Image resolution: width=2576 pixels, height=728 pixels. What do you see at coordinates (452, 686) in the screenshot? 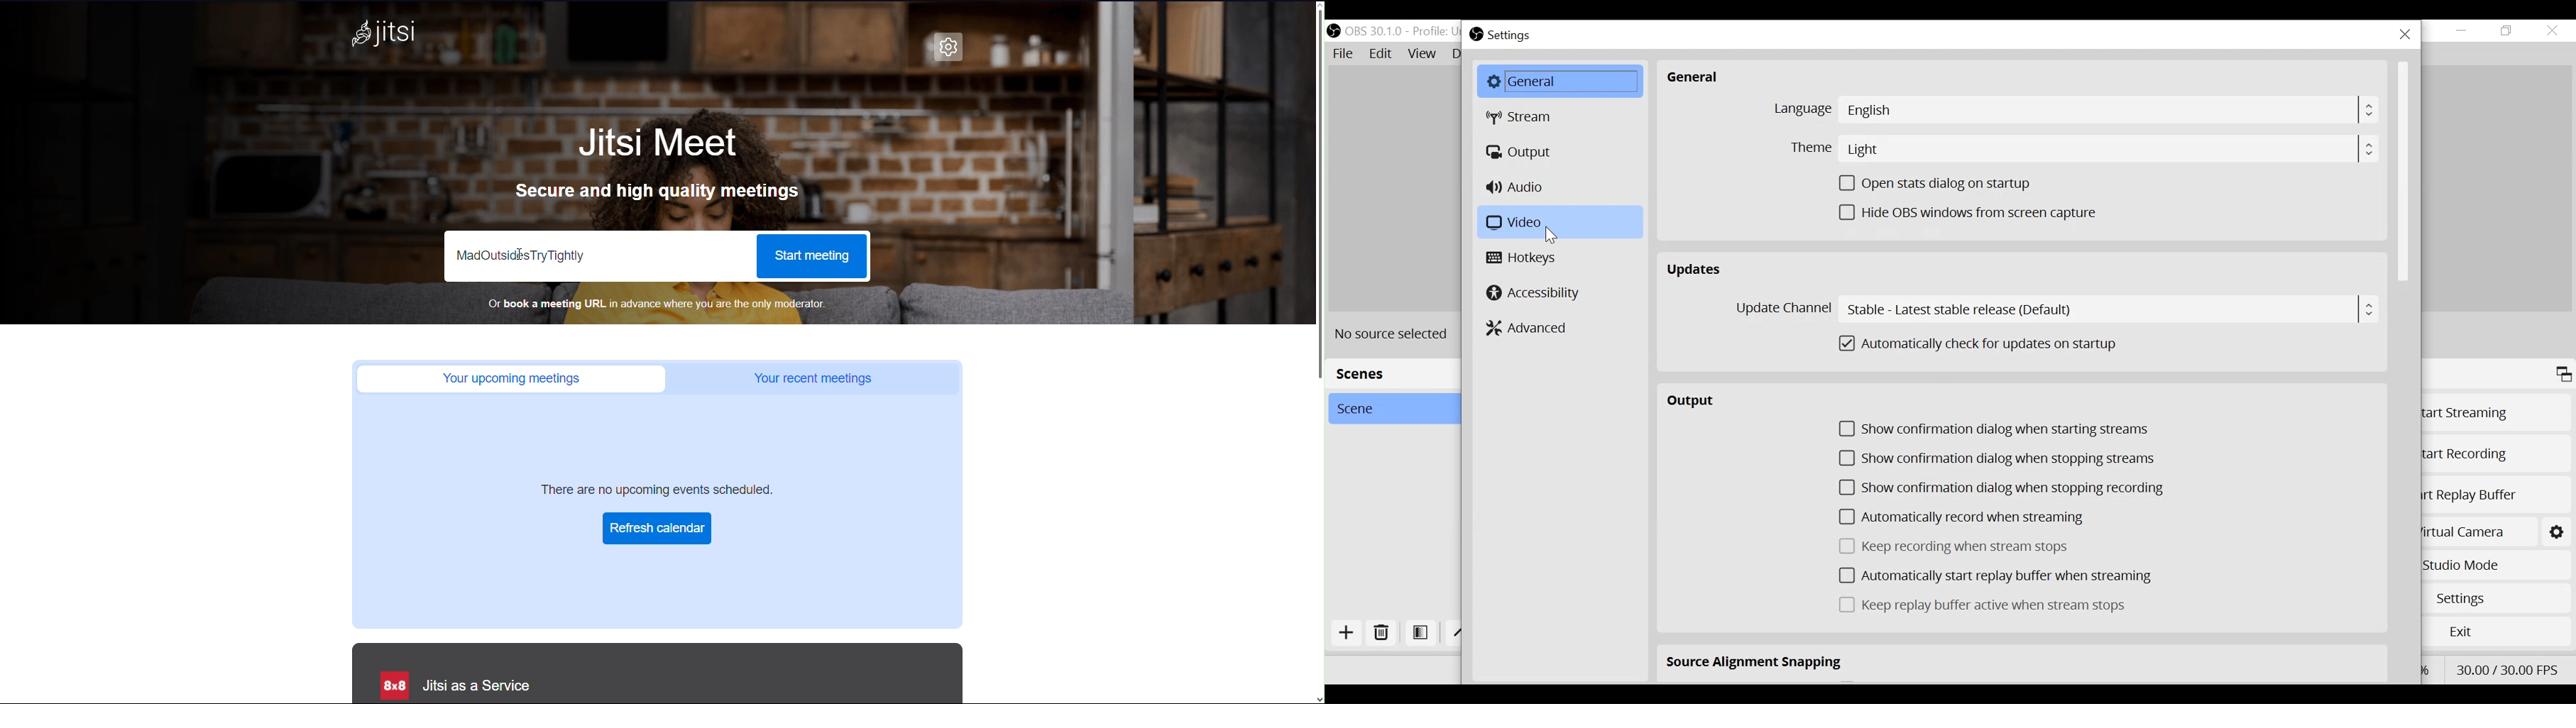
I see `Jitsi as a Service` at bounding box center [452, 686].